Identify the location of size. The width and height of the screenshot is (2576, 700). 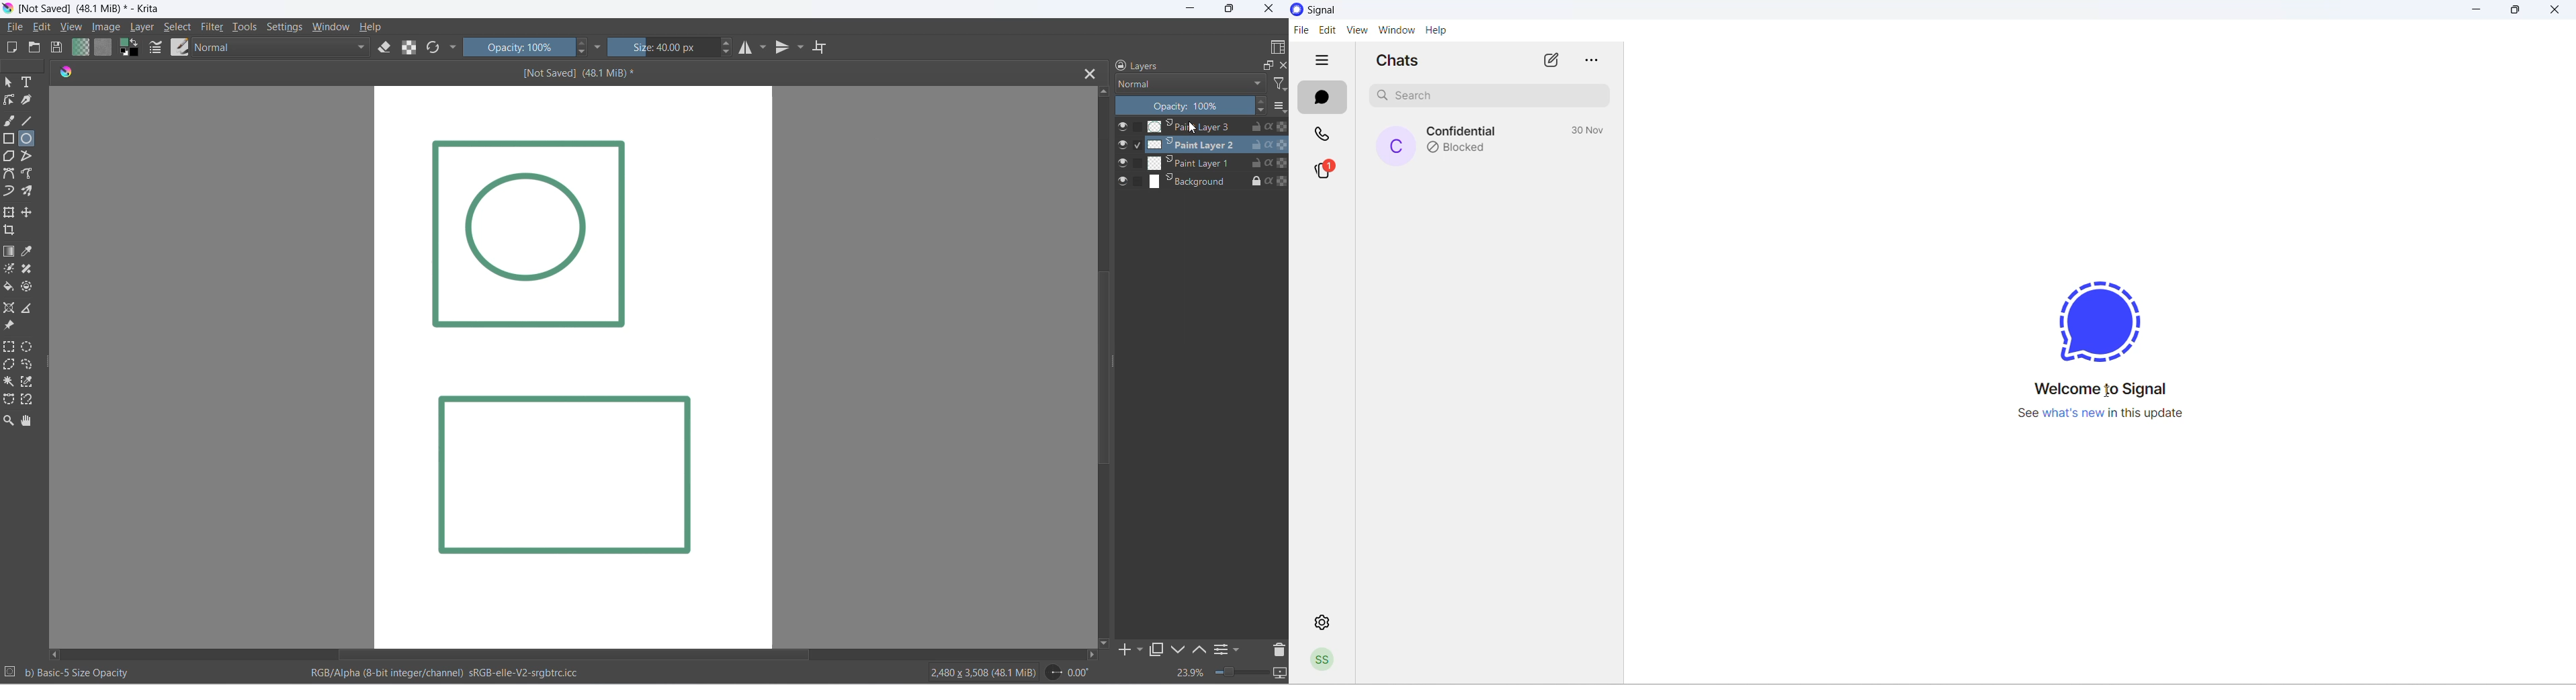
(664, 46).